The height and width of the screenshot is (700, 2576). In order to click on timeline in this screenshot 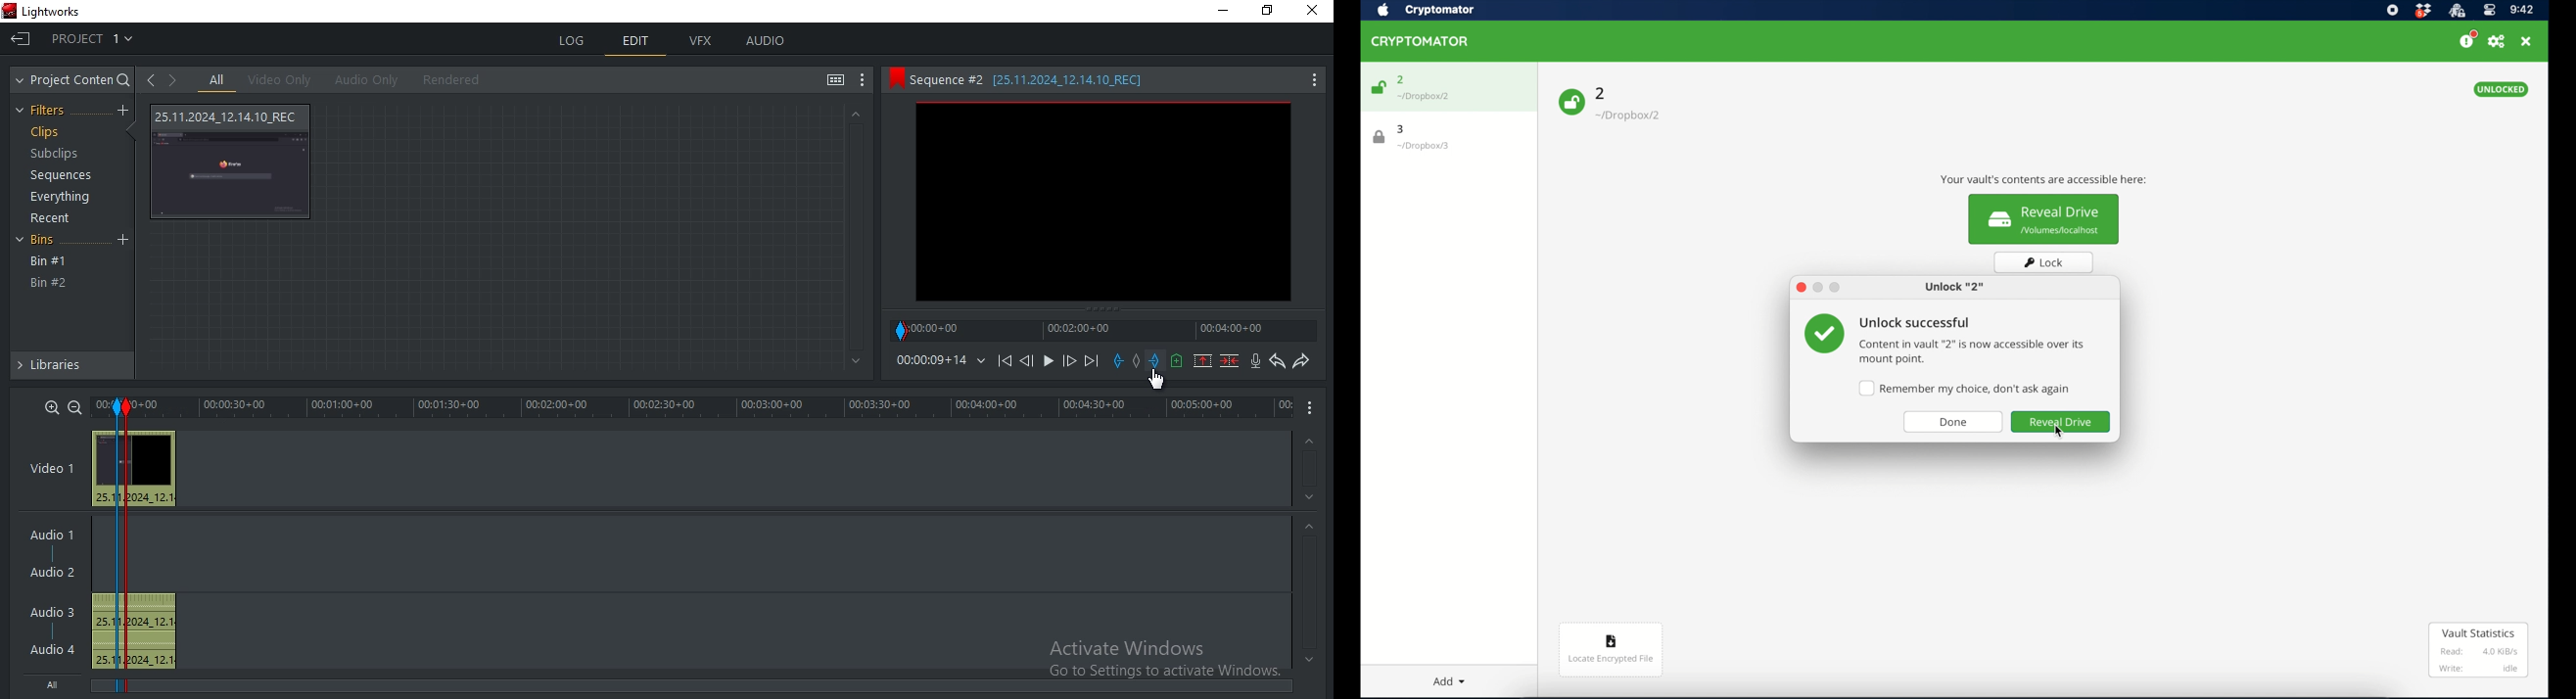, I will do `click(1106, 330)`.